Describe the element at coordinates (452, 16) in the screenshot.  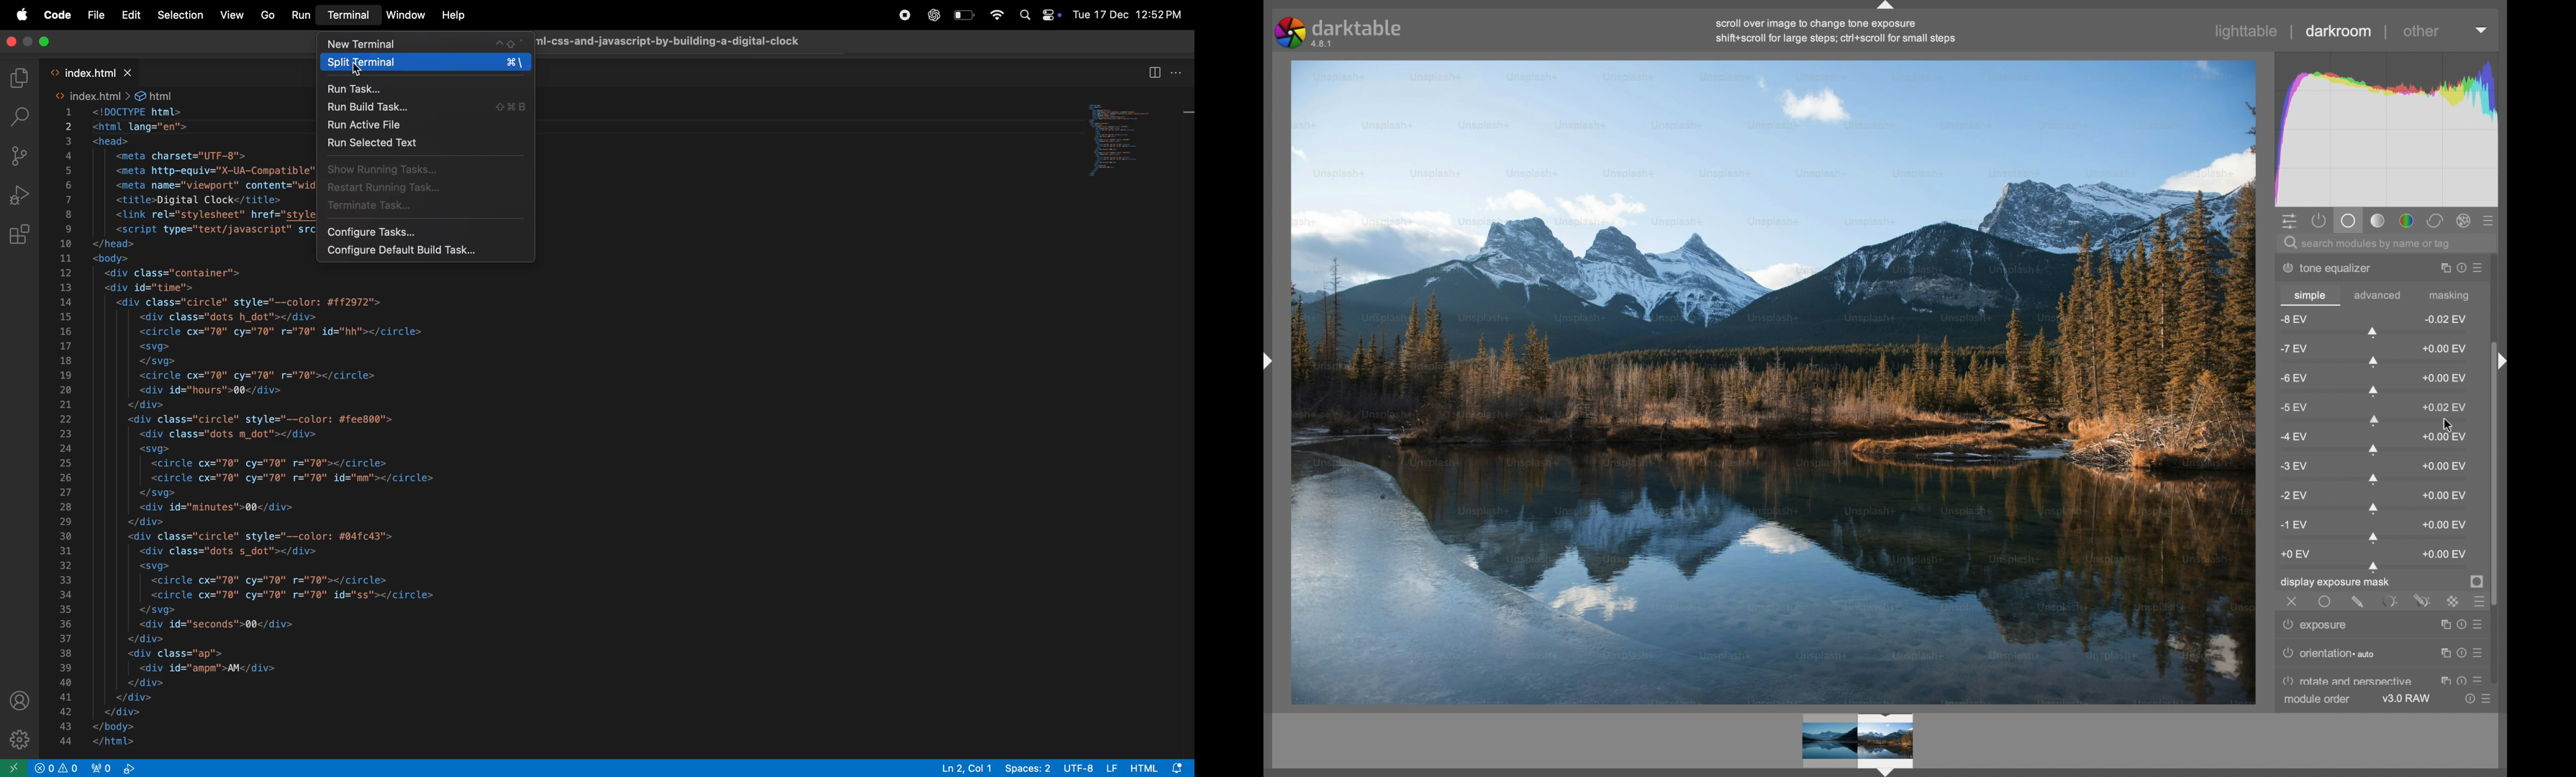
I see `help` at that location.